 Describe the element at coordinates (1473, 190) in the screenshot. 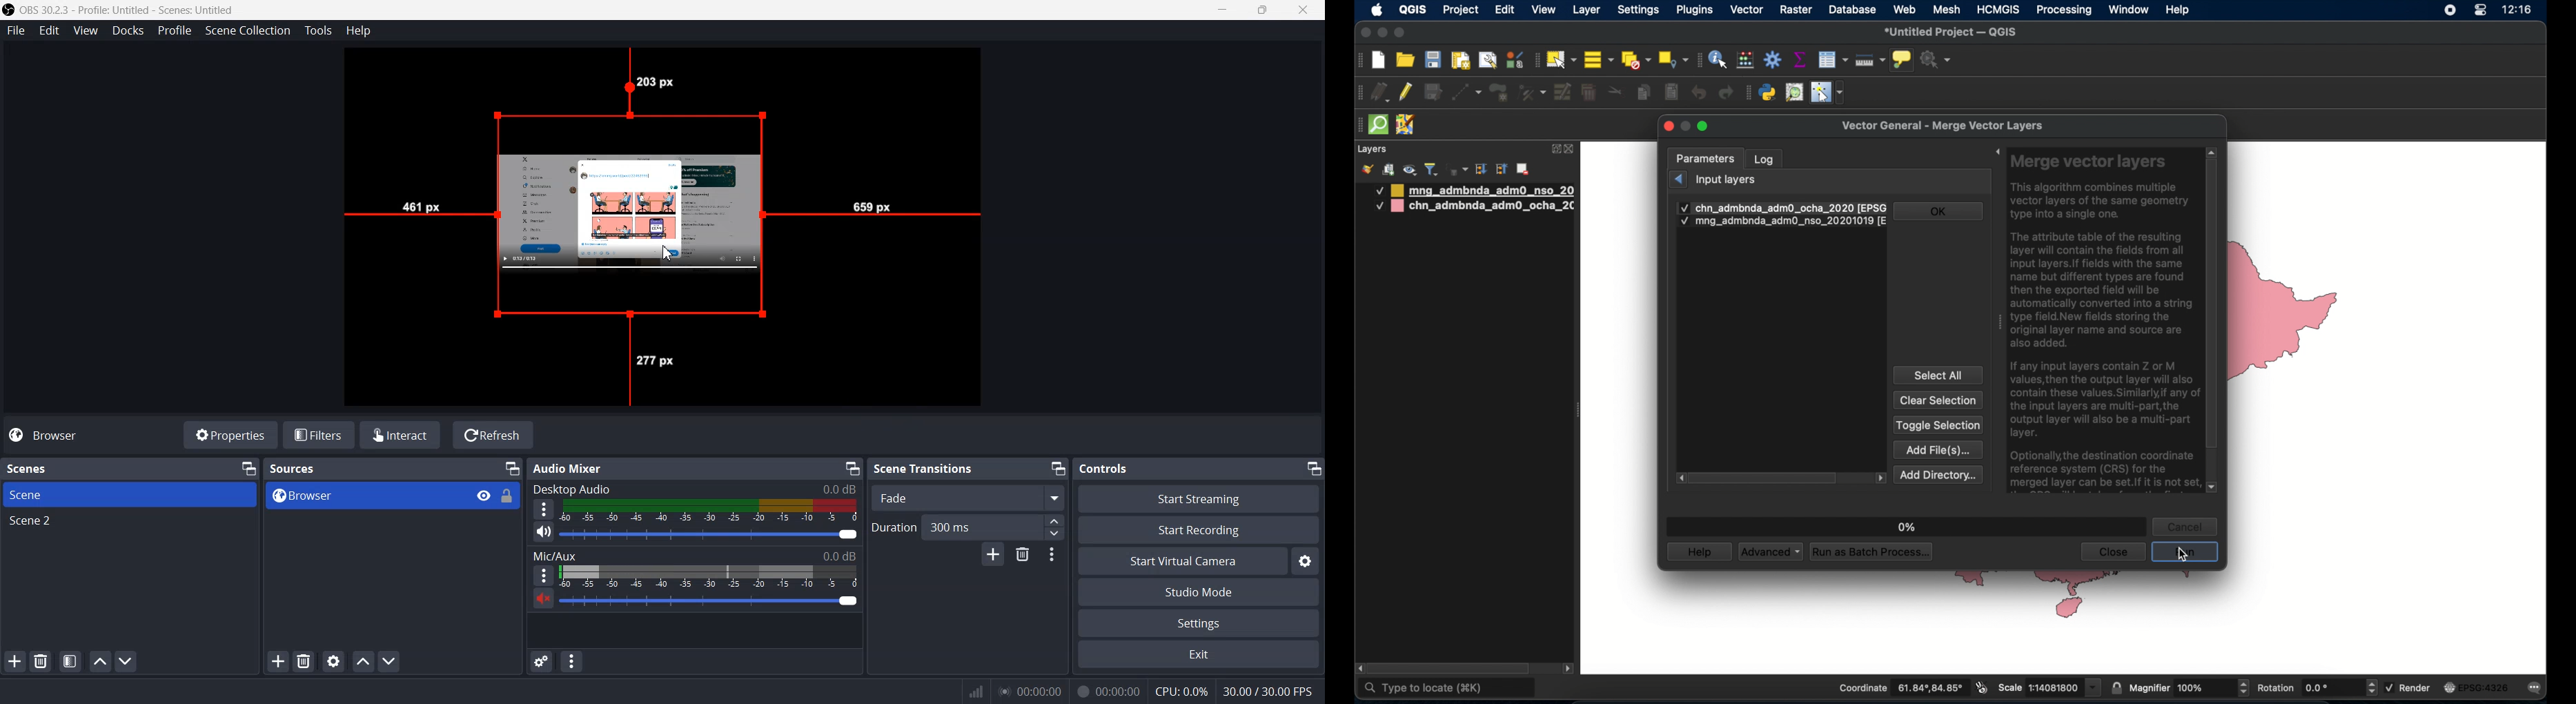

I see `mongolia administrative boundary layer 1` at that location.